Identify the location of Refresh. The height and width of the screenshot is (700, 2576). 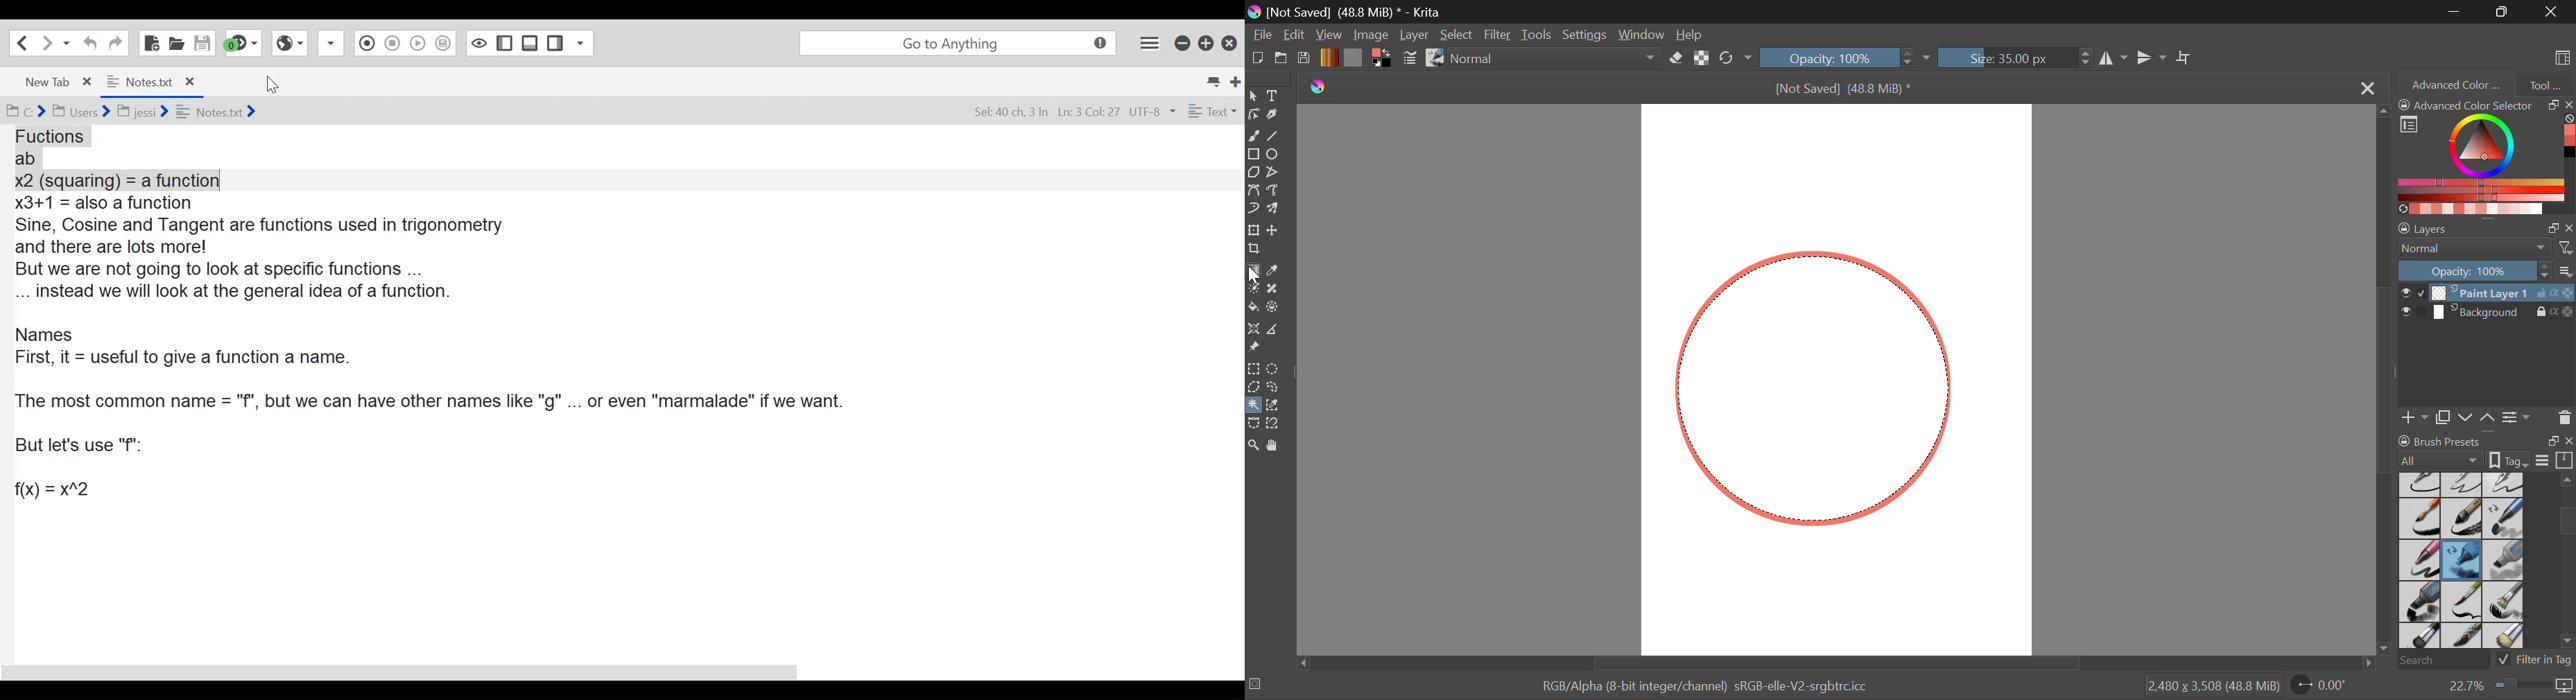
(1730, 59).